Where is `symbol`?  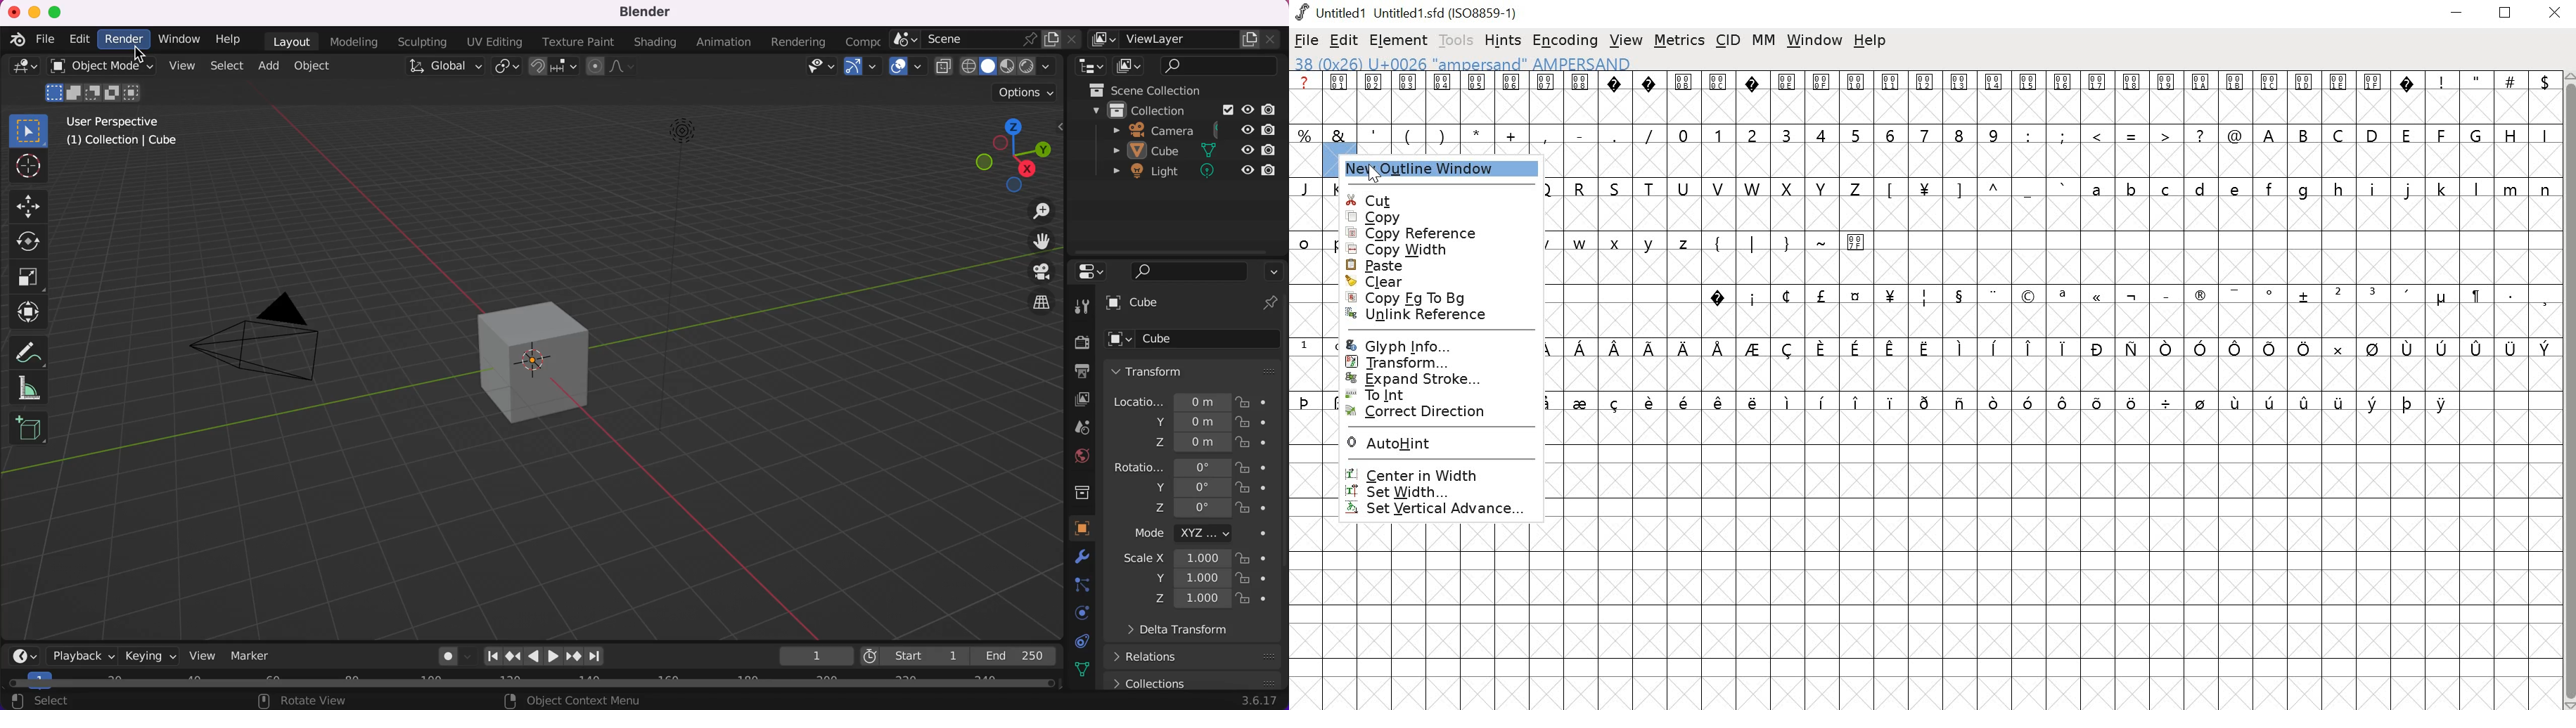 symbol is located at coordinates (1616, 401).